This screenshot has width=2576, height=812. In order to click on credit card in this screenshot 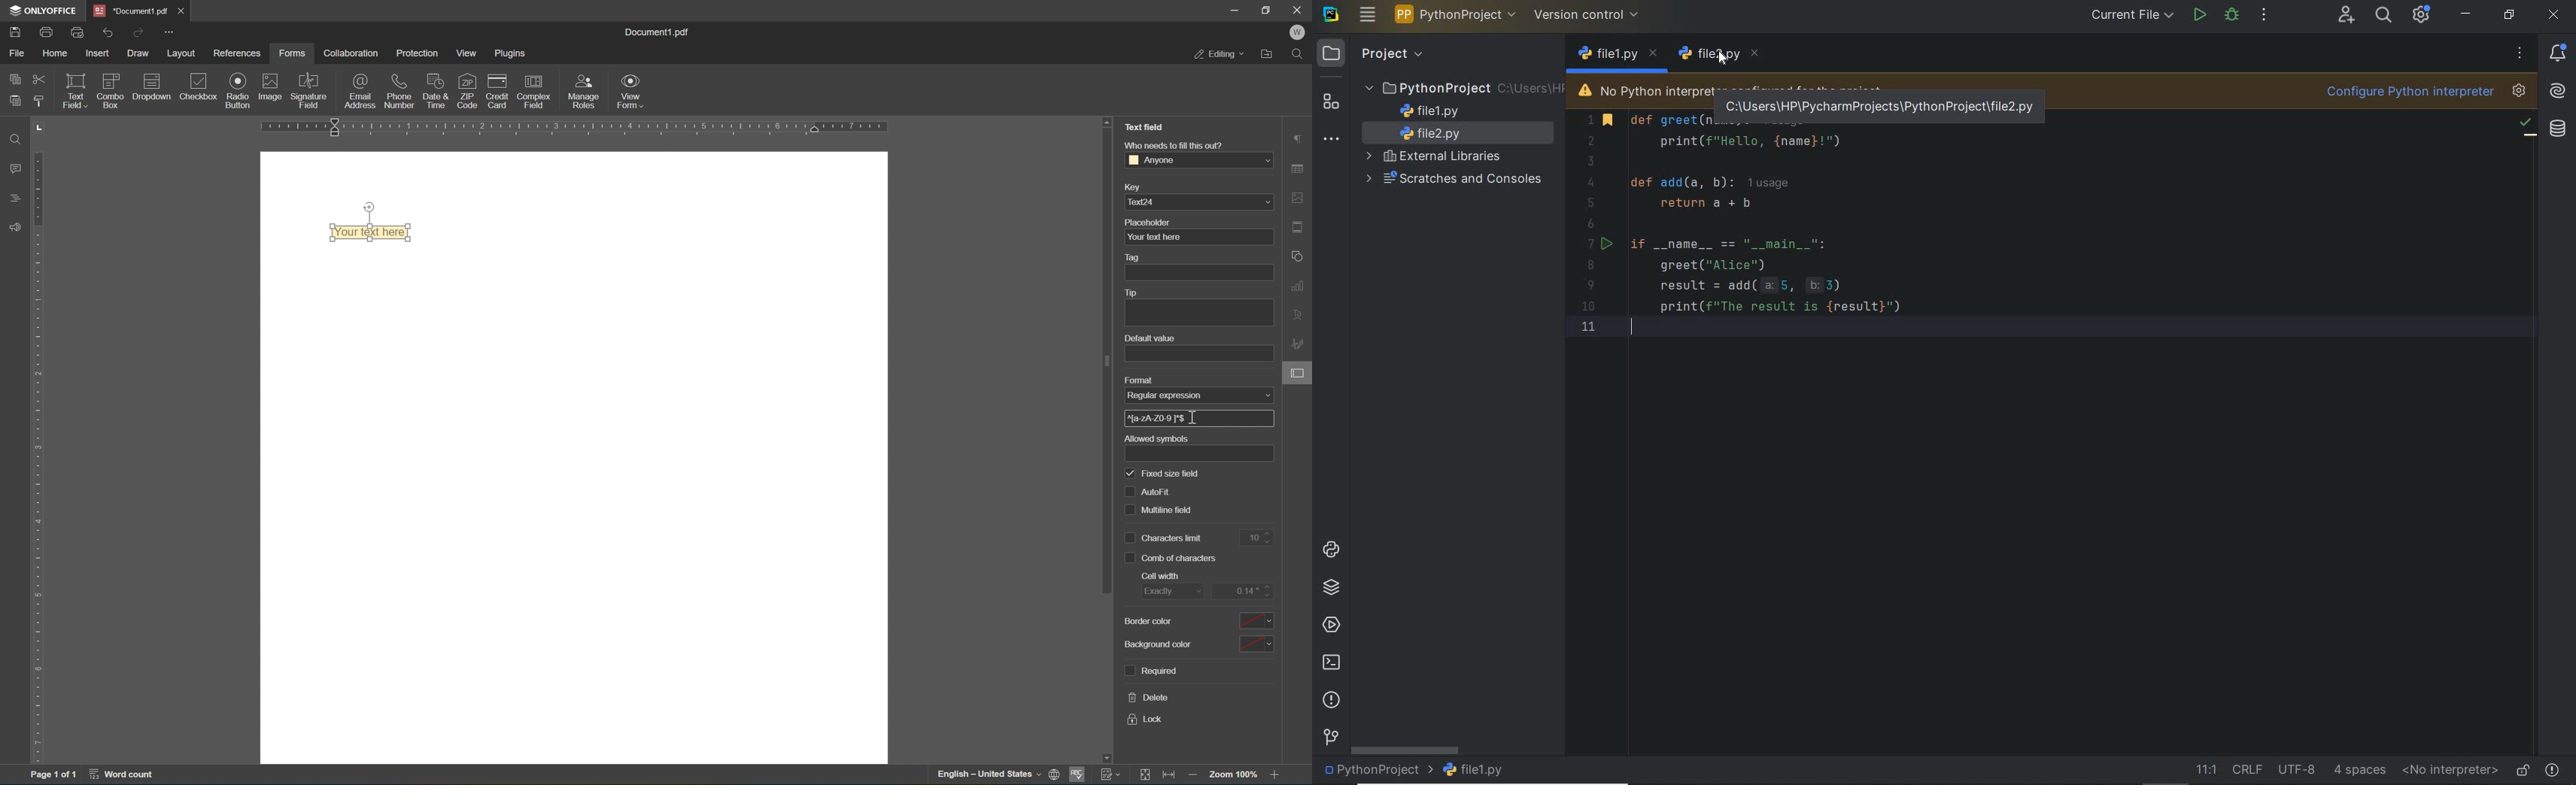, I will do `click(497, 94)`.